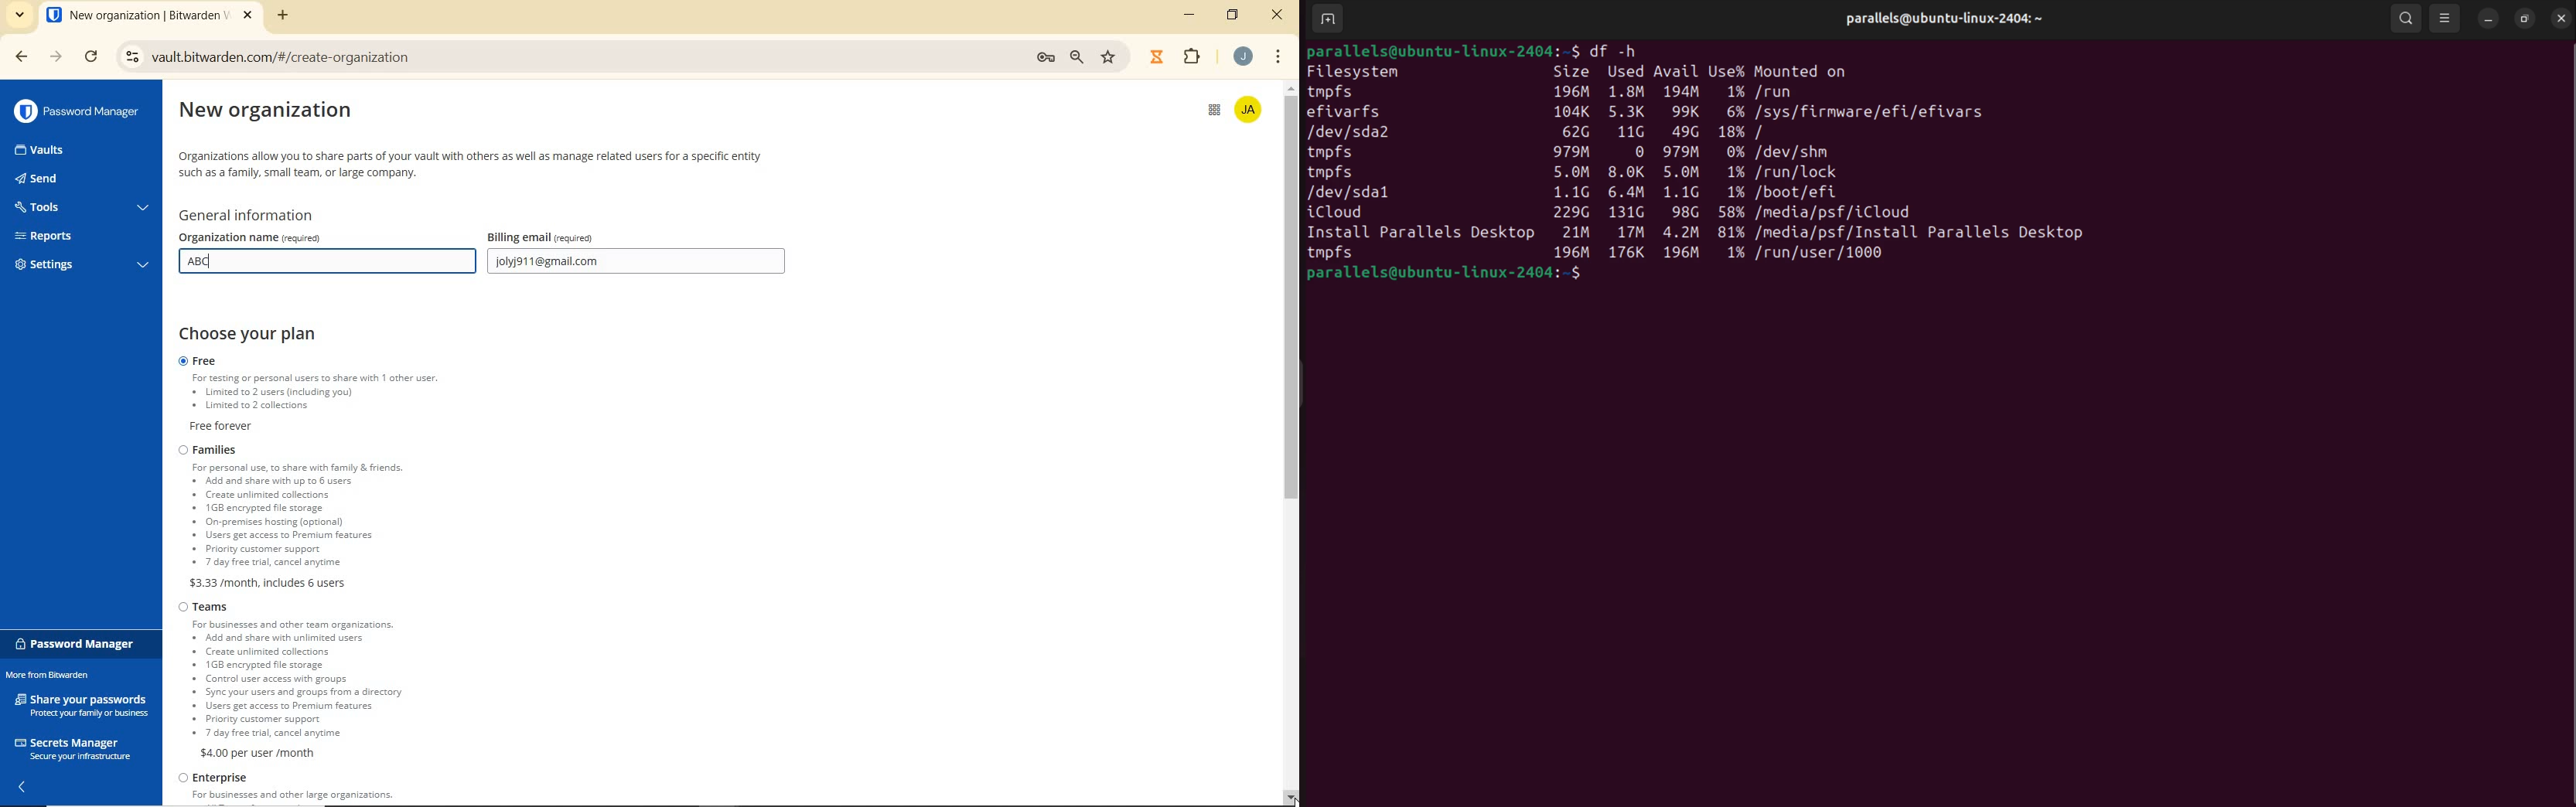 This screenshot has width=2576, height=812. Describe the element at coordinates (1576, 151) in the screenshot. I see `979M` at that location.